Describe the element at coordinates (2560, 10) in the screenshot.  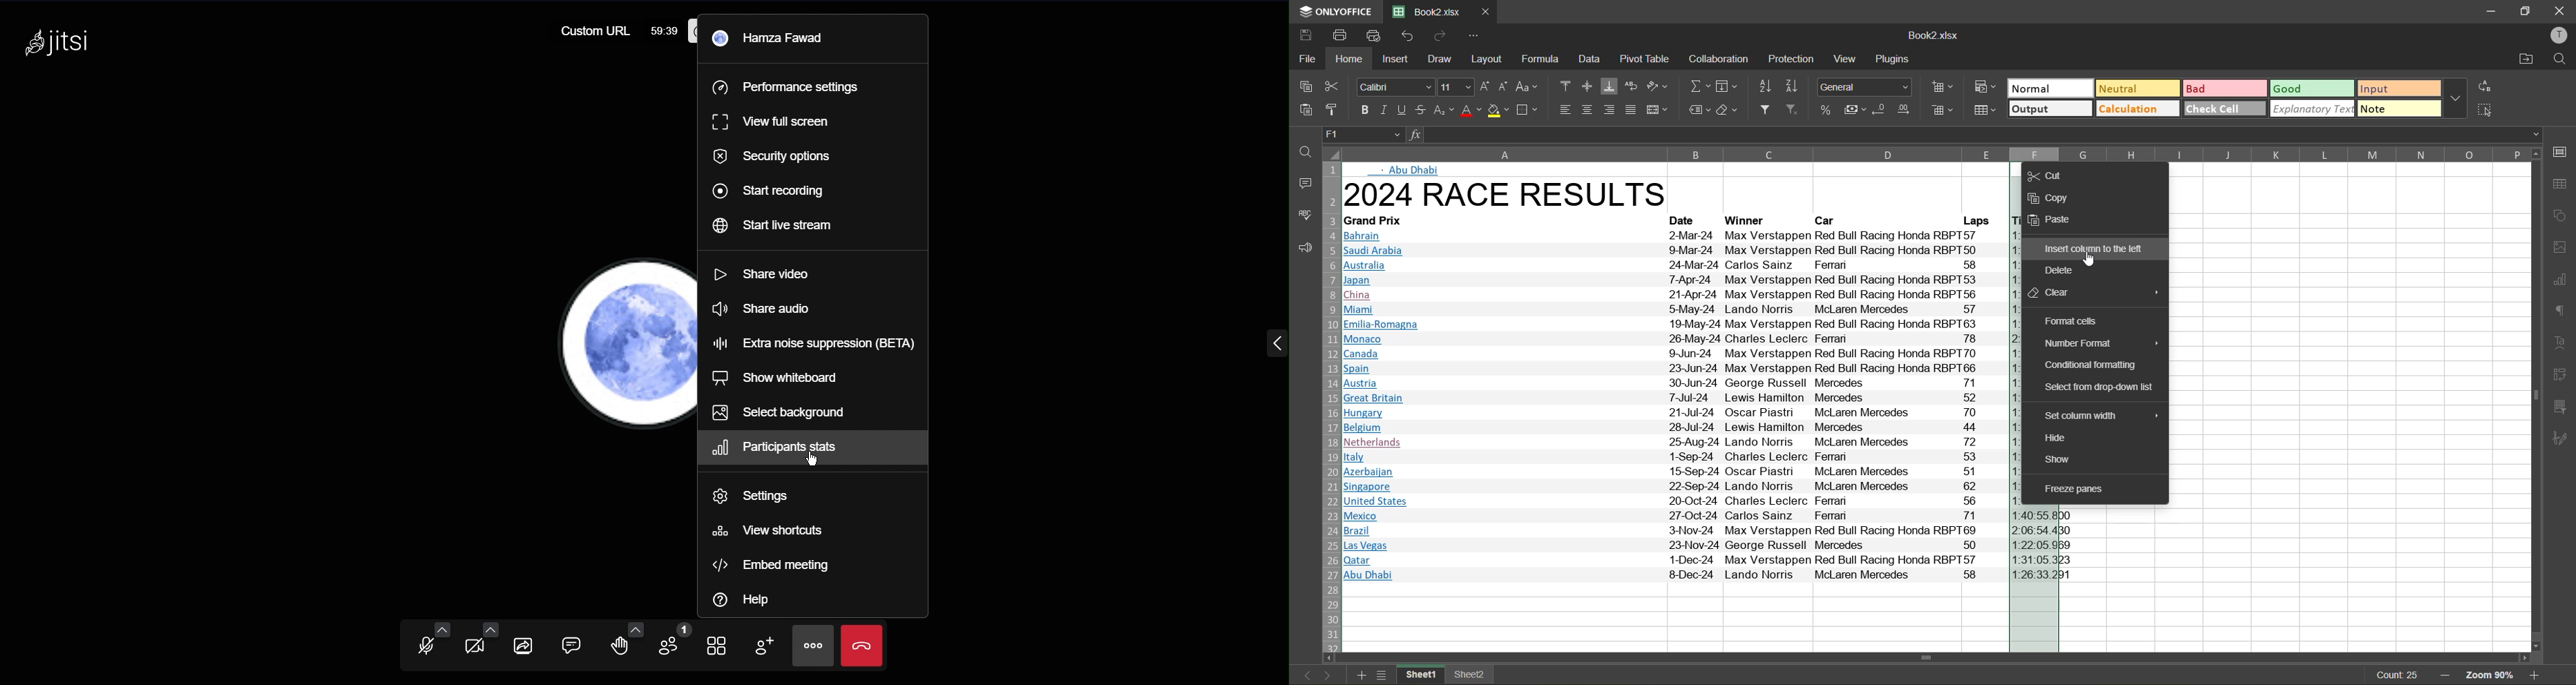
I see `close` at that location.